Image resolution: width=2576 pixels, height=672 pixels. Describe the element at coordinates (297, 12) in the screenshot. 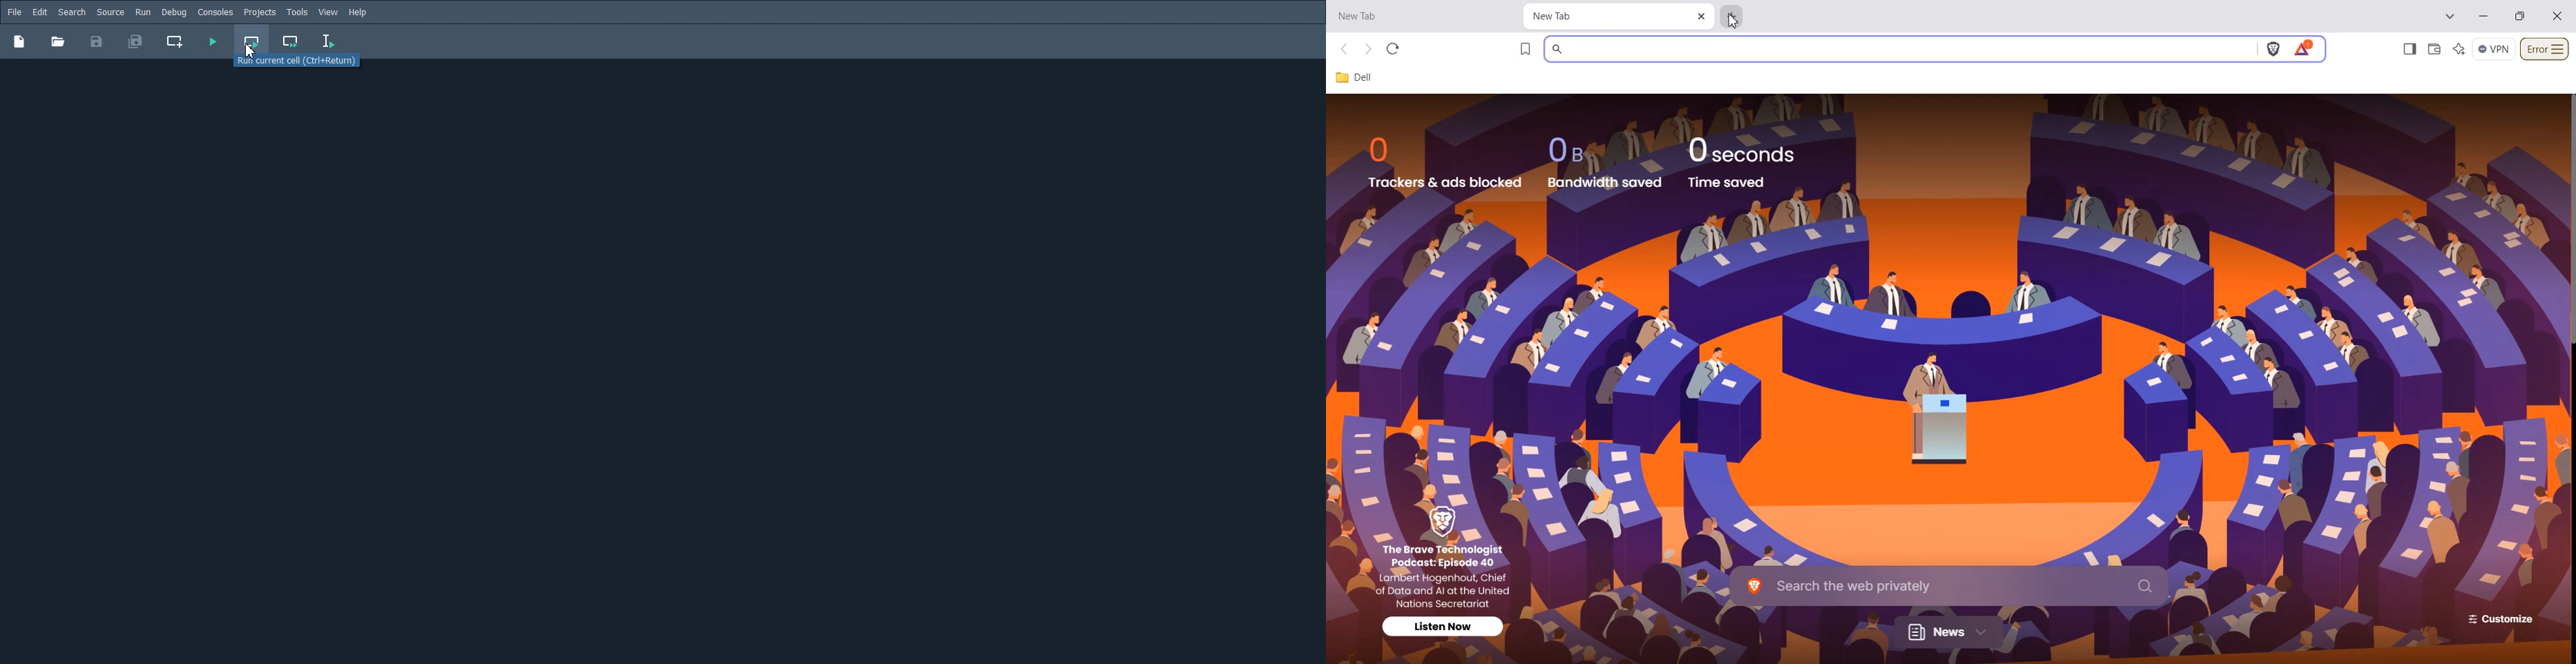

I see `Tools` at that location.